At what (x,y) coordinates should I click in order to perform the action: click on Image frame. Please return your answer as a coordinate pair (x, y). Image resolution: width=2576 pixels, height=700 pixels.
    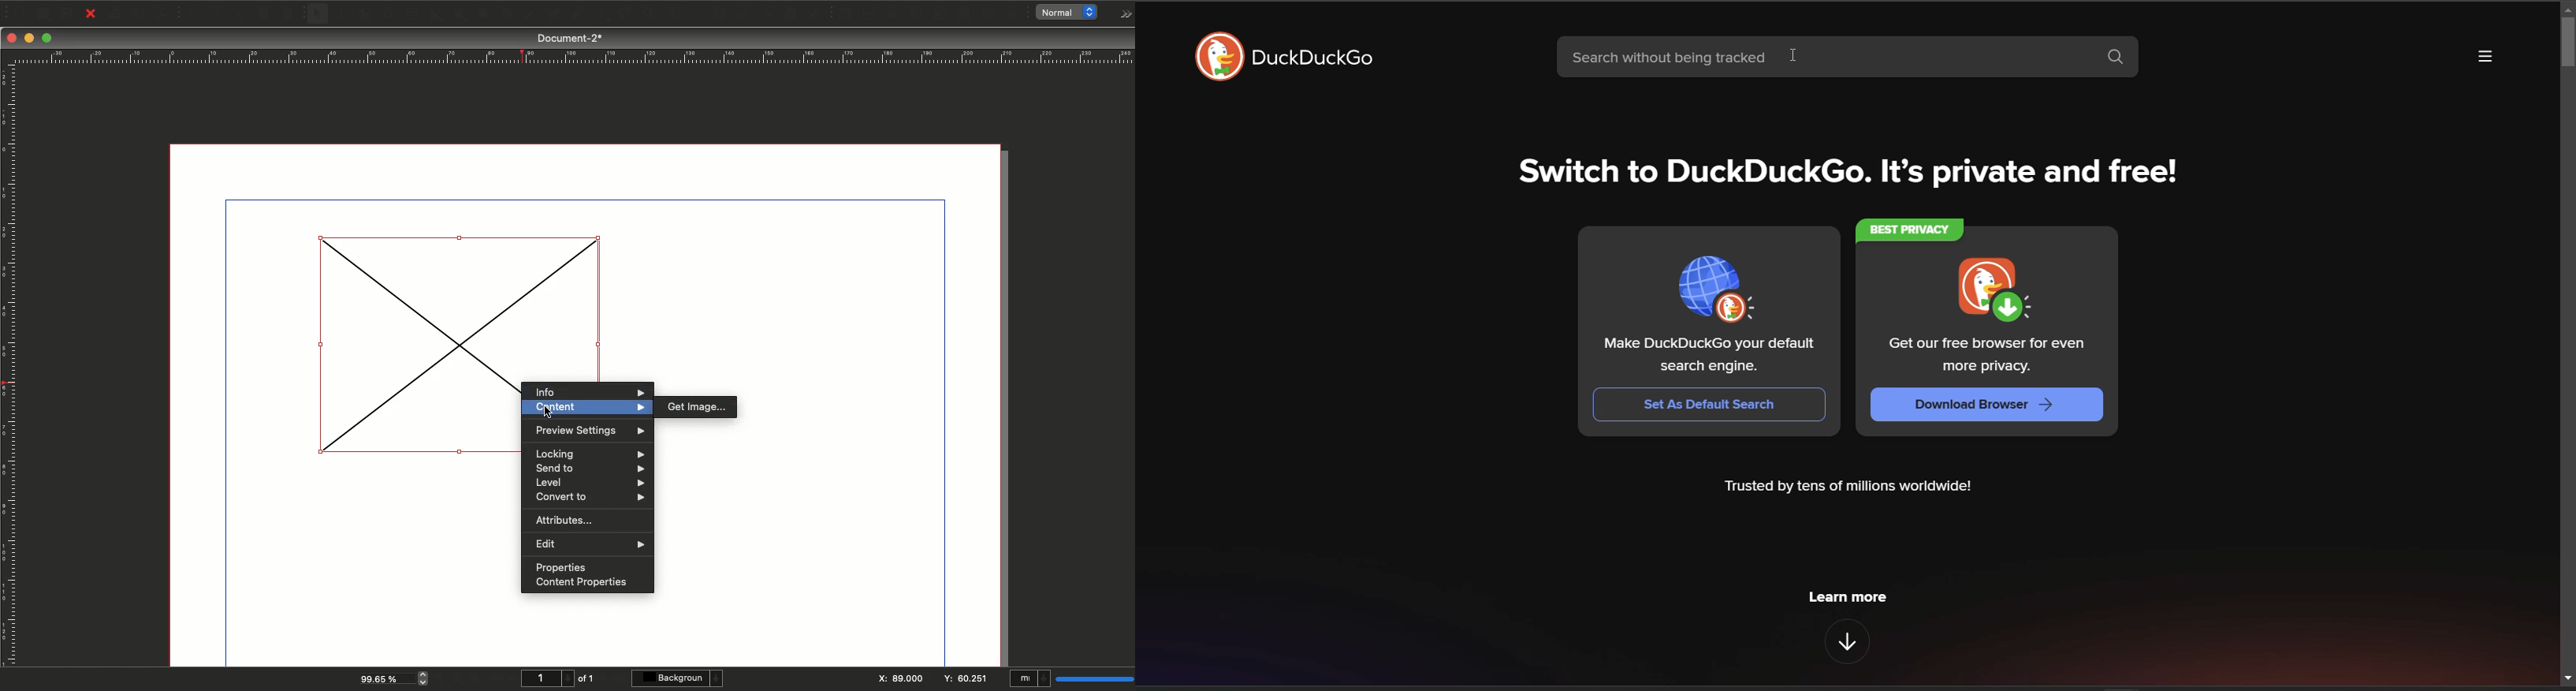
    Looking at the image, I should click on (367, 16).